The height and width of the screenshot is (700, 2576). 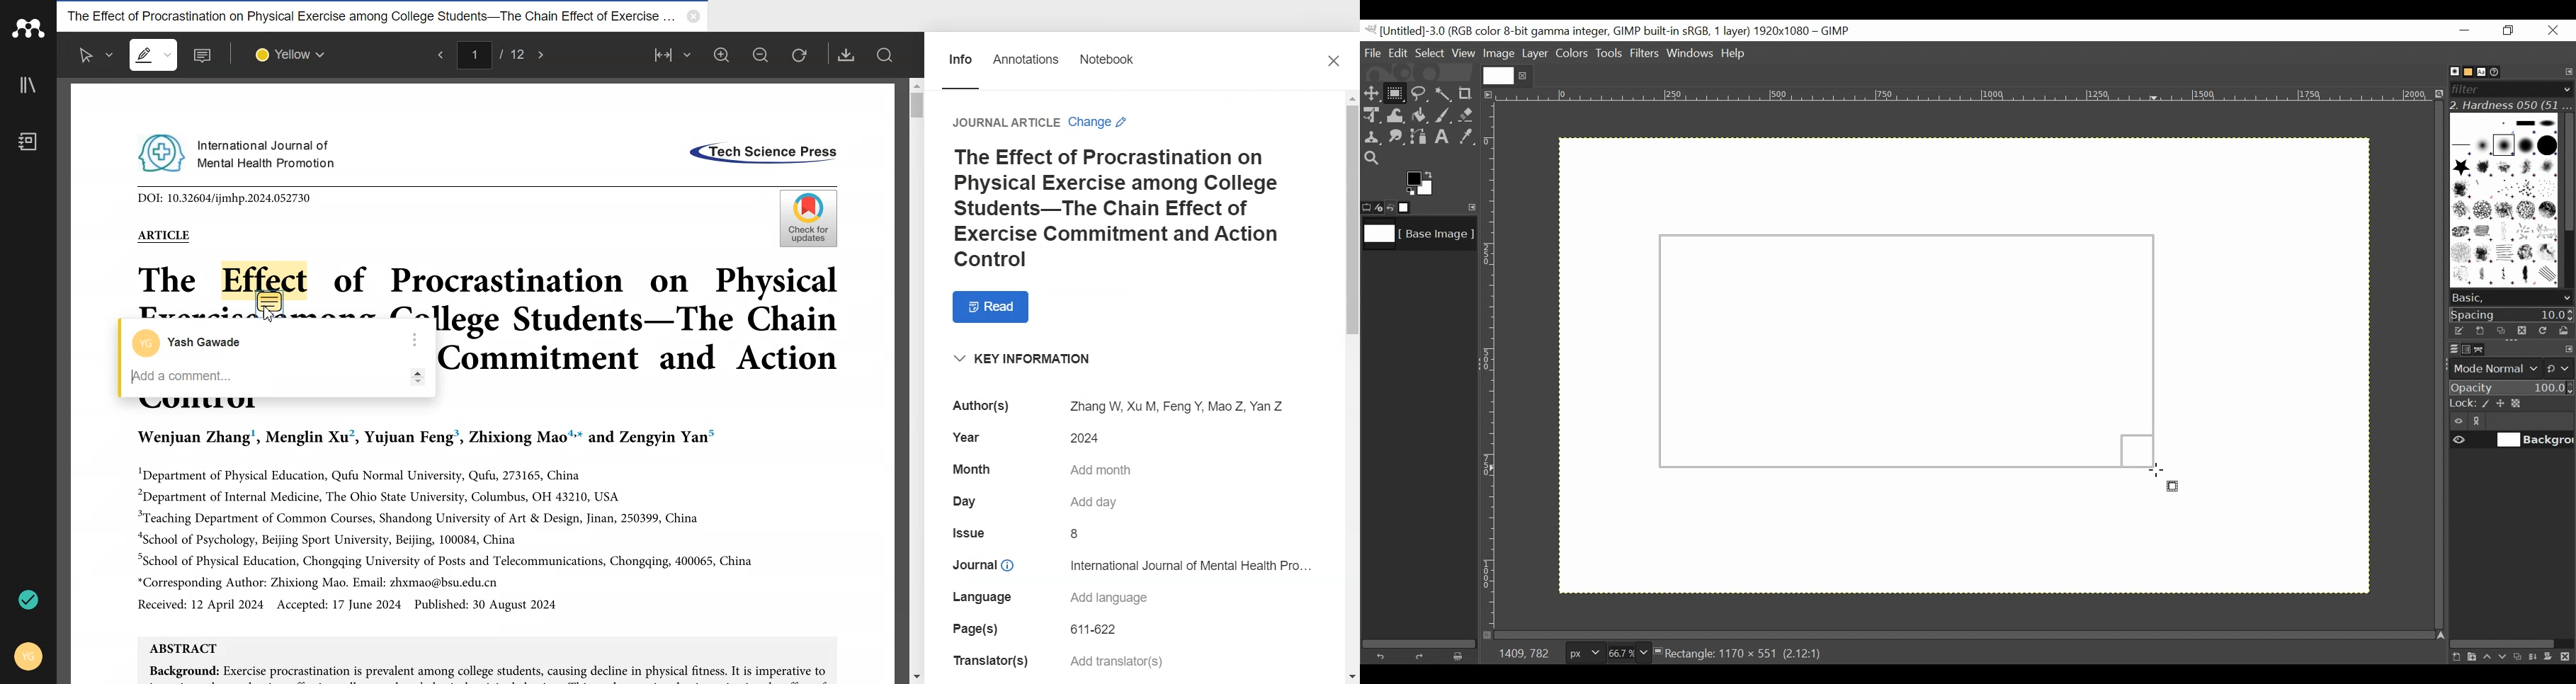 What do you see at coordinates (2567, 298) in the screenshot?
I see `scroll down` at bounding box center [2567, 298].